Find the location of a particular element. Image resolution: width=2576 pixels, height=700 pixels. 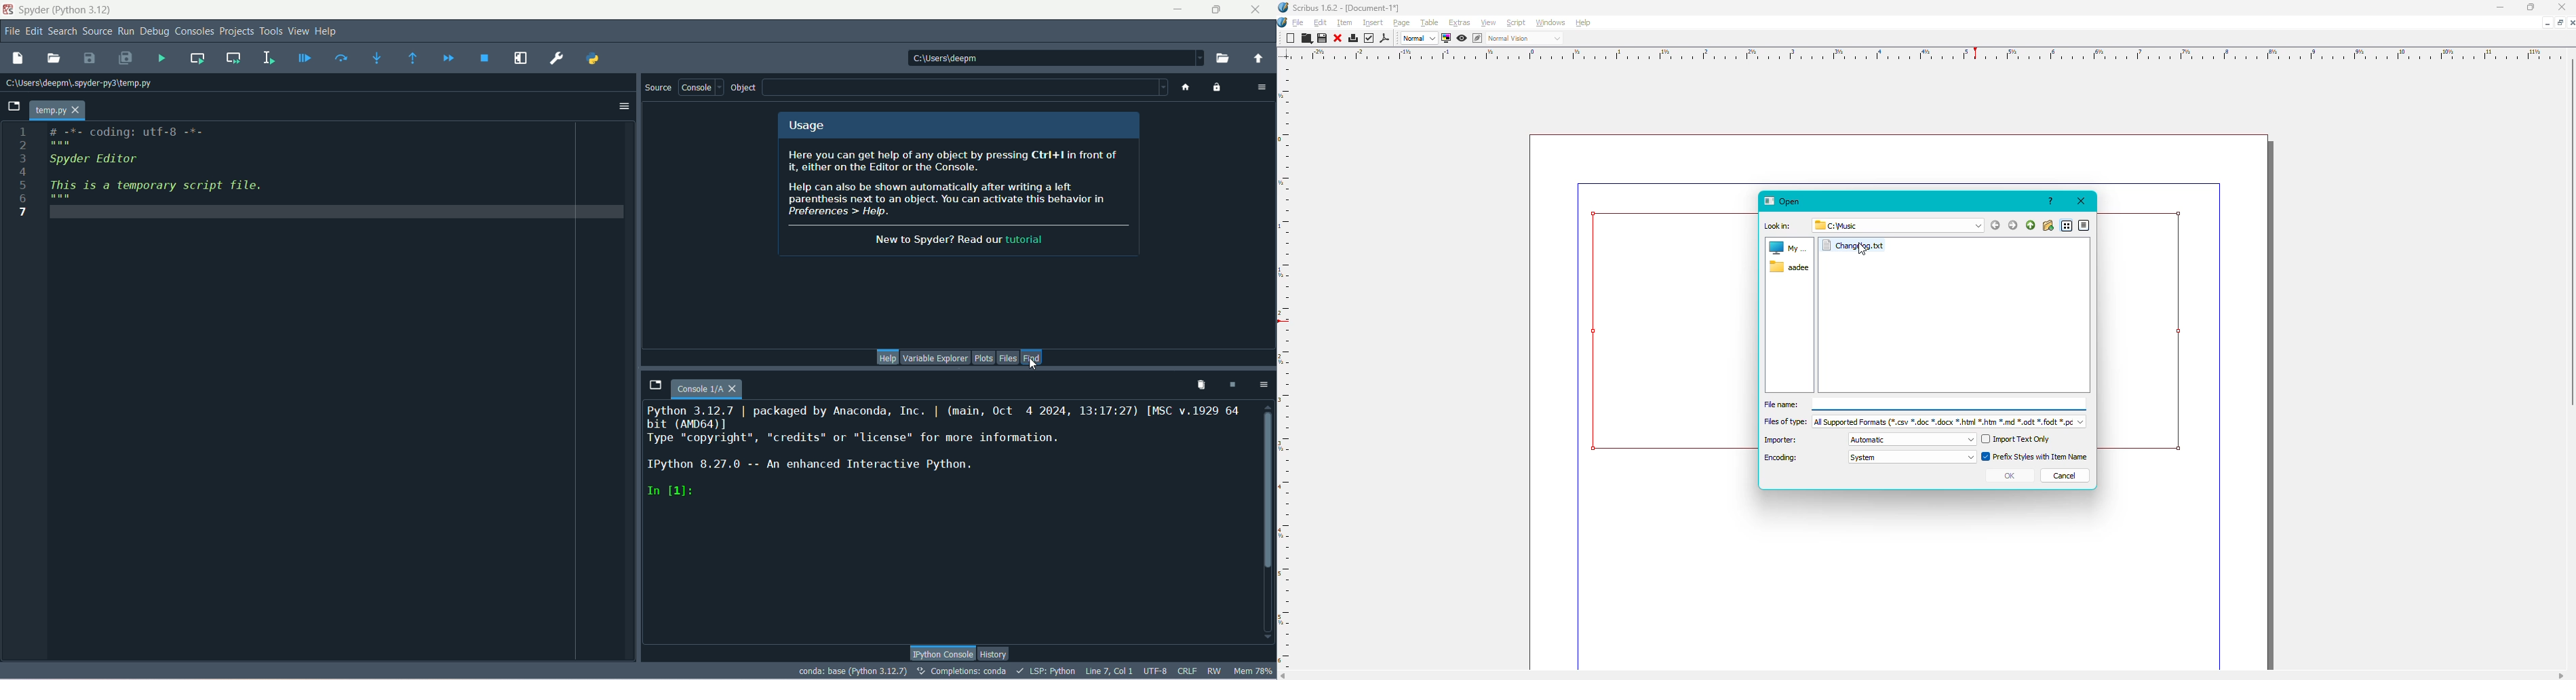

drop down is located at coordinates (1977, 227).